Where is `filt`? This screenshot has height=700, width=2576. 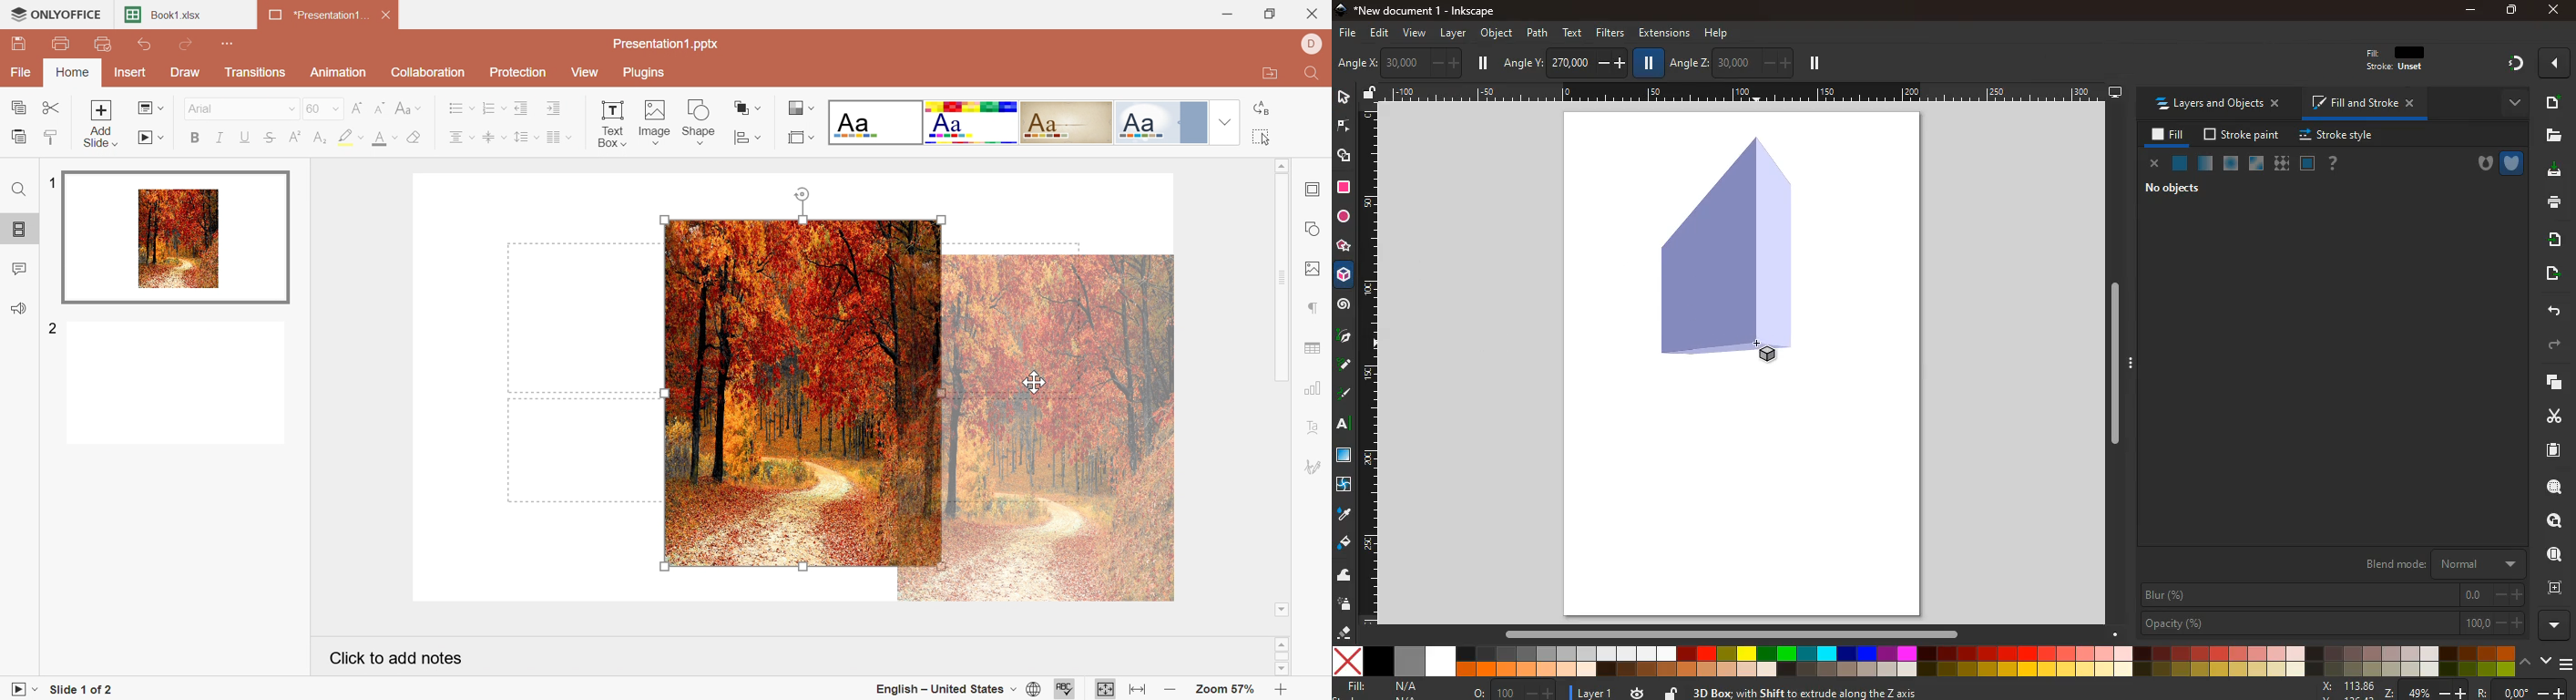
filt is located at coordinates (2397, 63).